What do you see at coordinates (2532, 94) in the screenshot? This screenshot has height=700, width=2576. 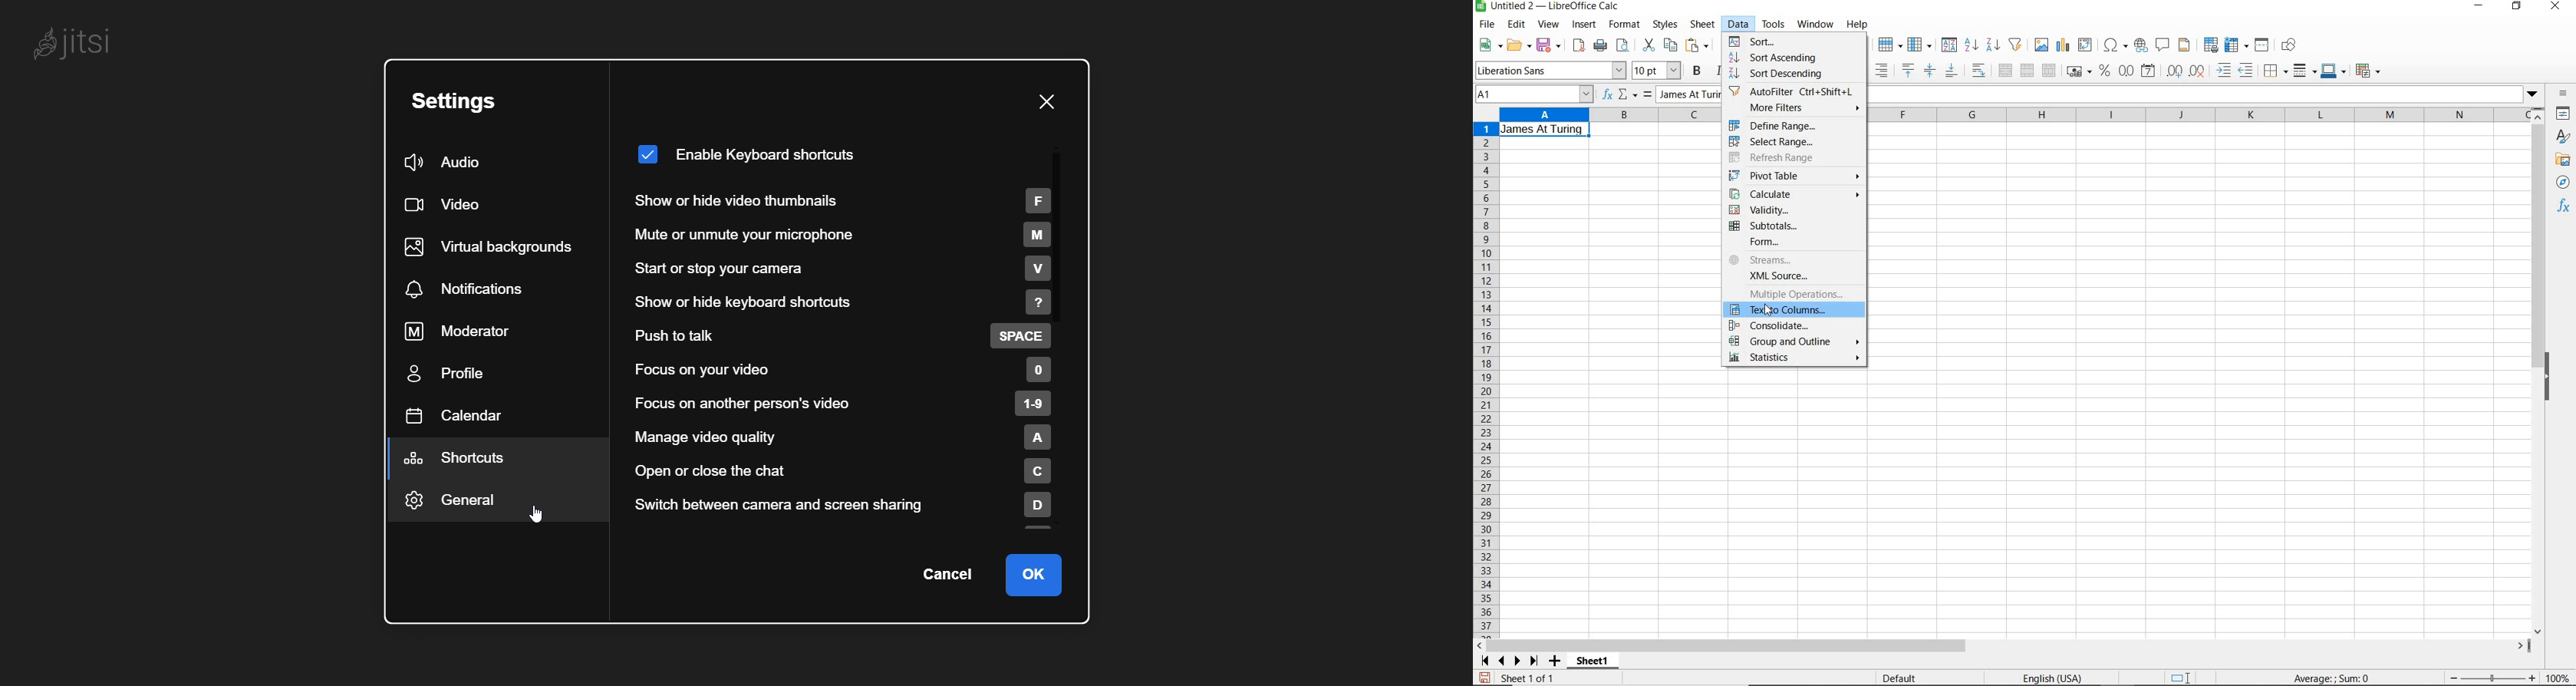 I see `dropdown` at bounding box center [2532, 94].